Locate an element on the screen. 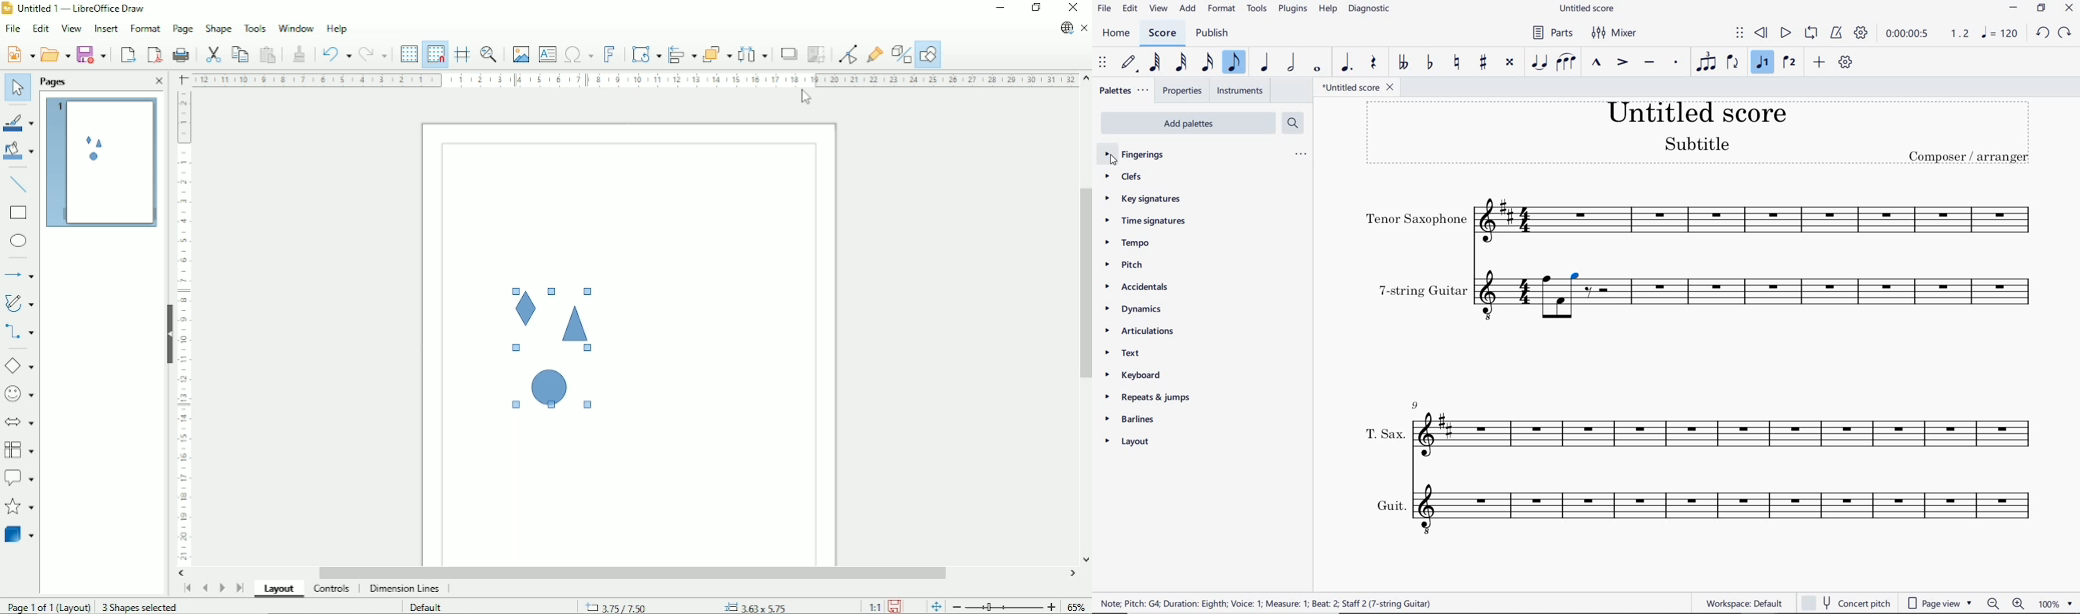 This screenshot has height=616, width=2100. Hide is located at coordinates (169, 334).